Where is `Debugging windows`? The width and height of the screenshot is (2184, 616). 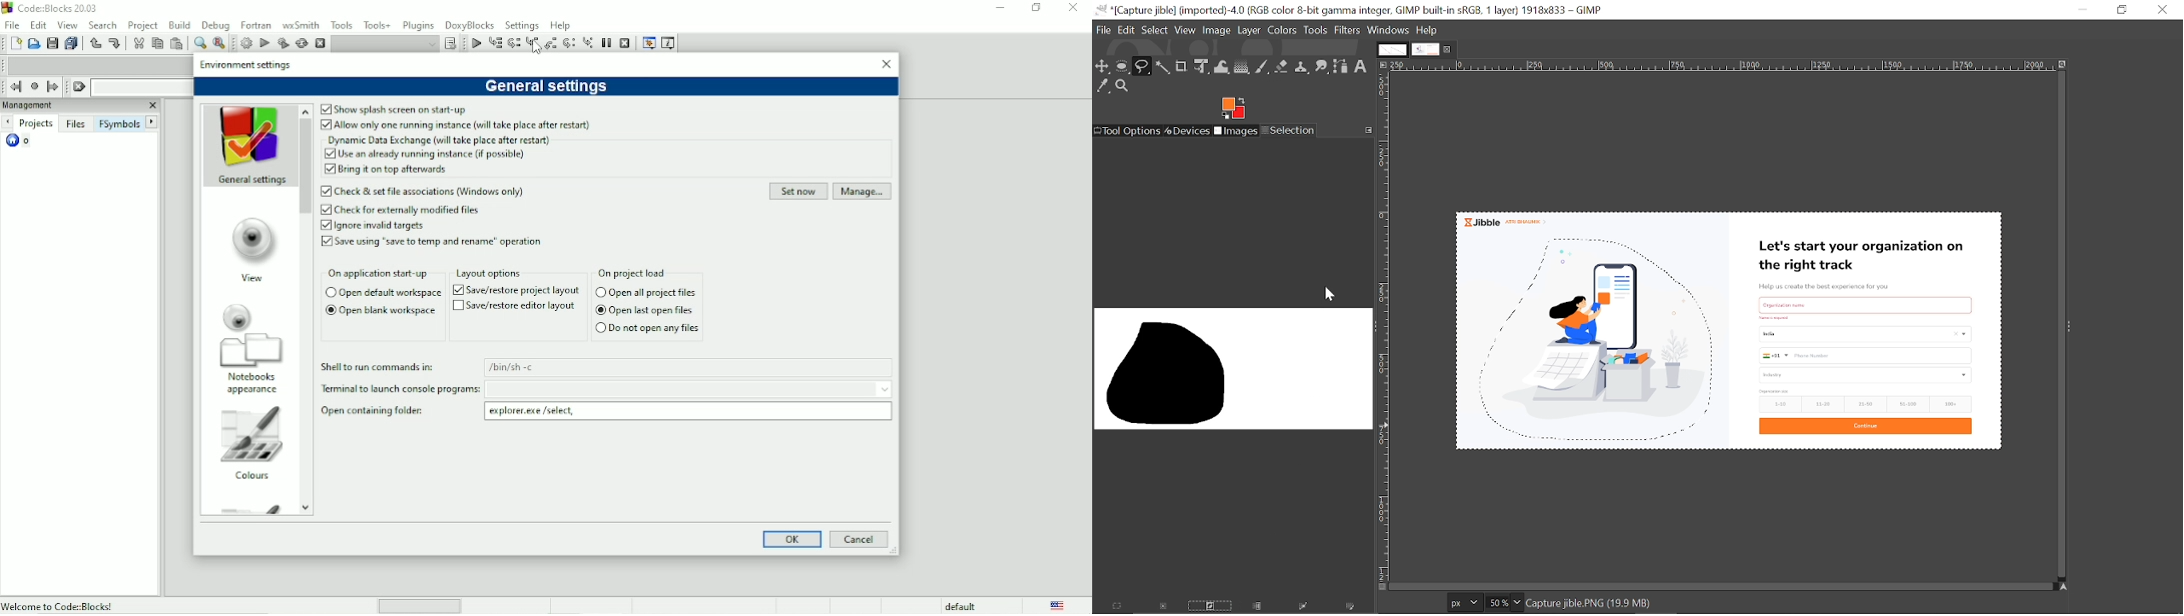
Debugging windows is located at coordinates (648, 43).